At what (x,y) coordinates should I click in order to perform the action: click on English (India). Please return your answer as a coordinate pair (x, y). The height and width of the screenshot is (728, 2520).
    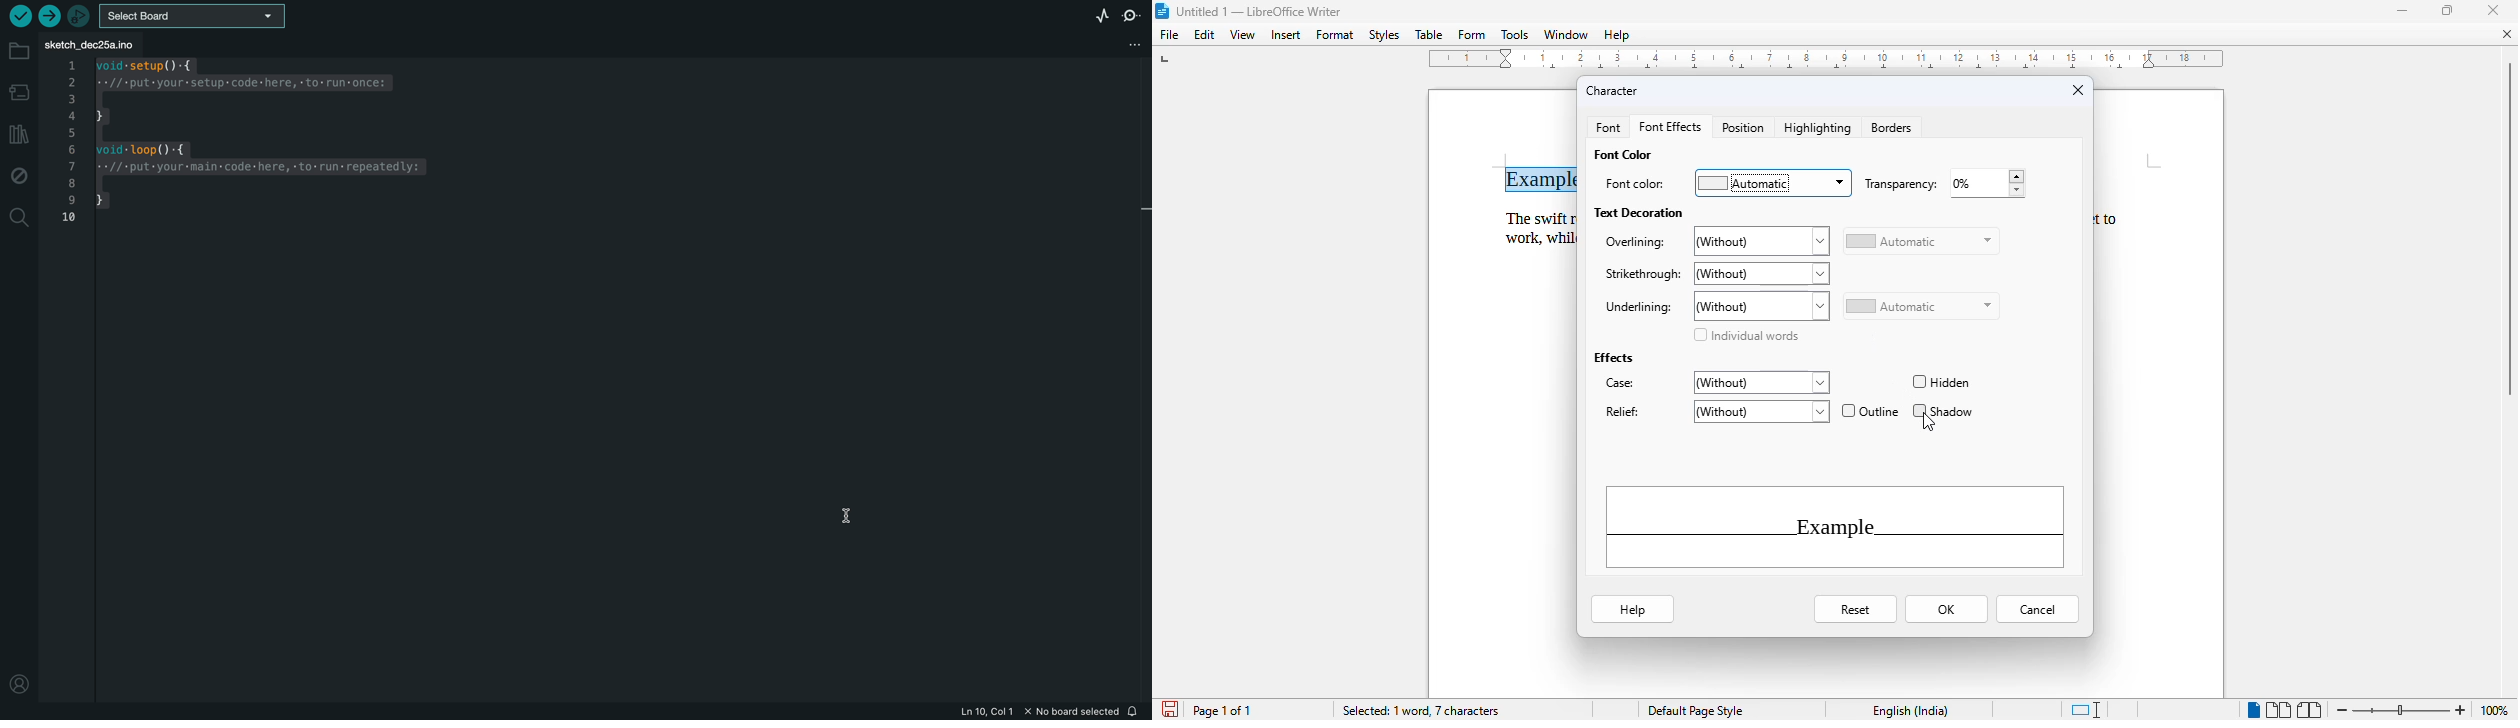
    Looking at the image, I should click on (1911, 711).